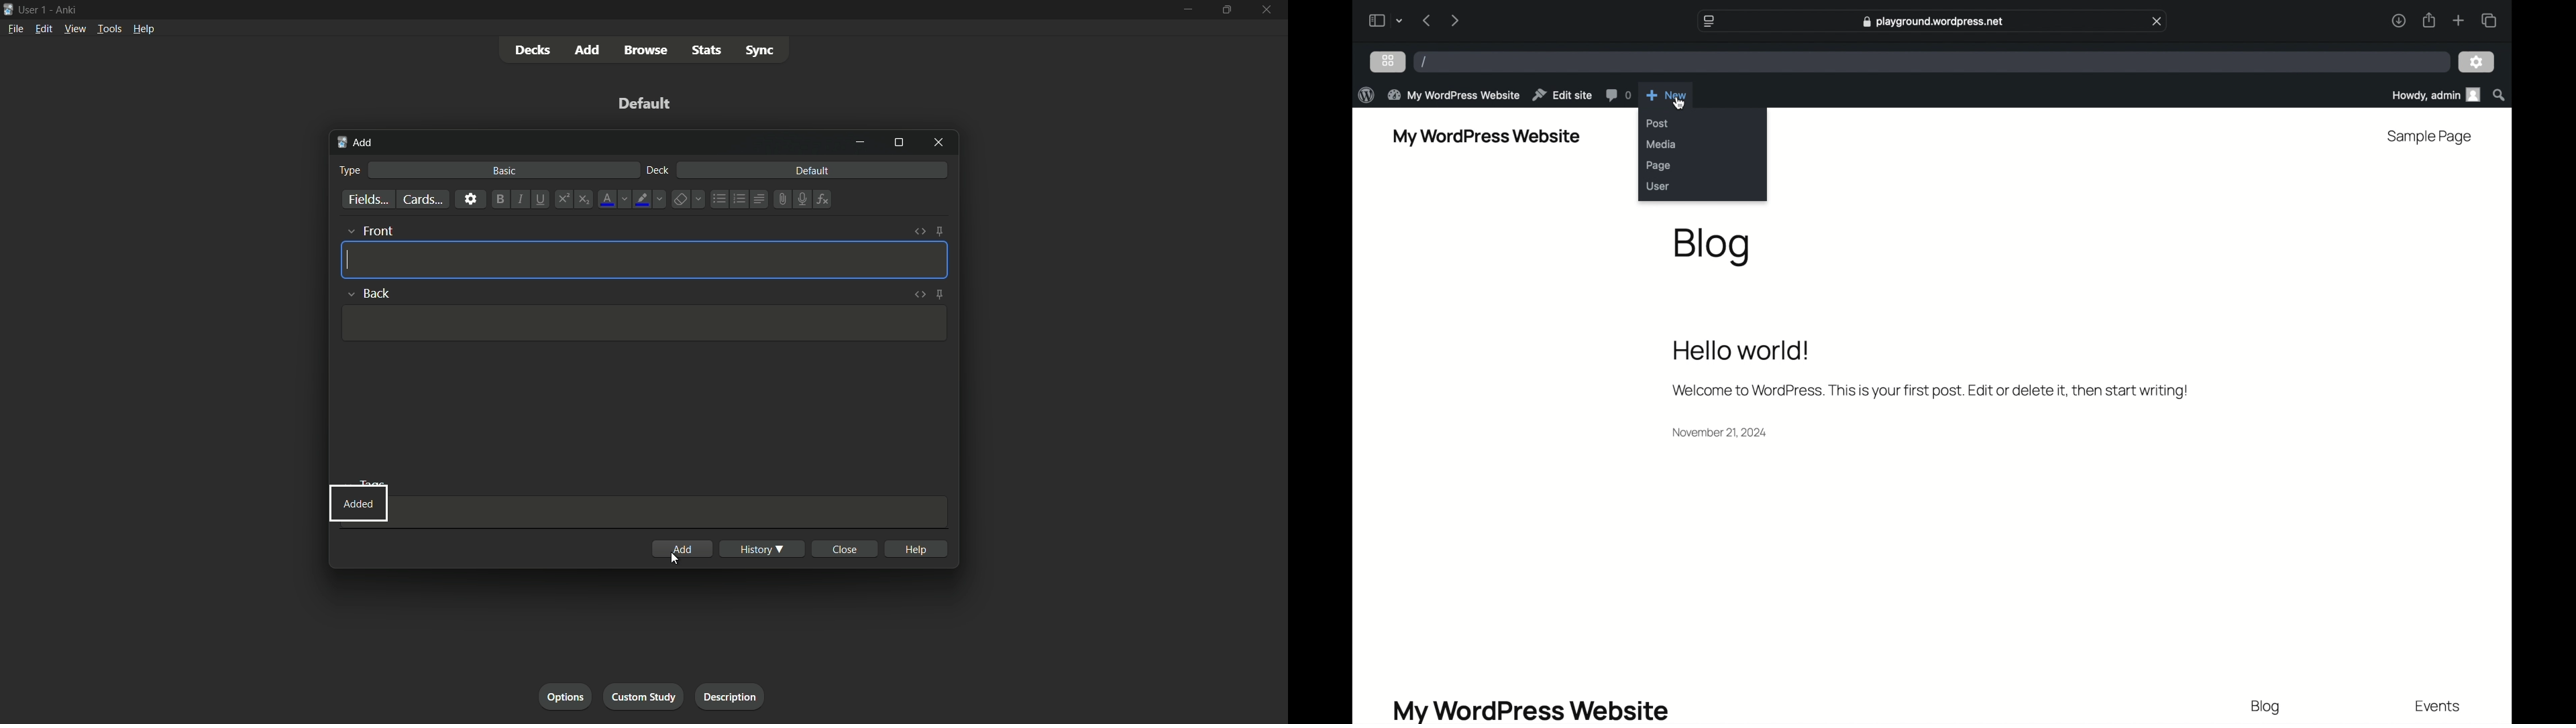 The image size is (2576, 728). I want to click on type, so click(352, 170).